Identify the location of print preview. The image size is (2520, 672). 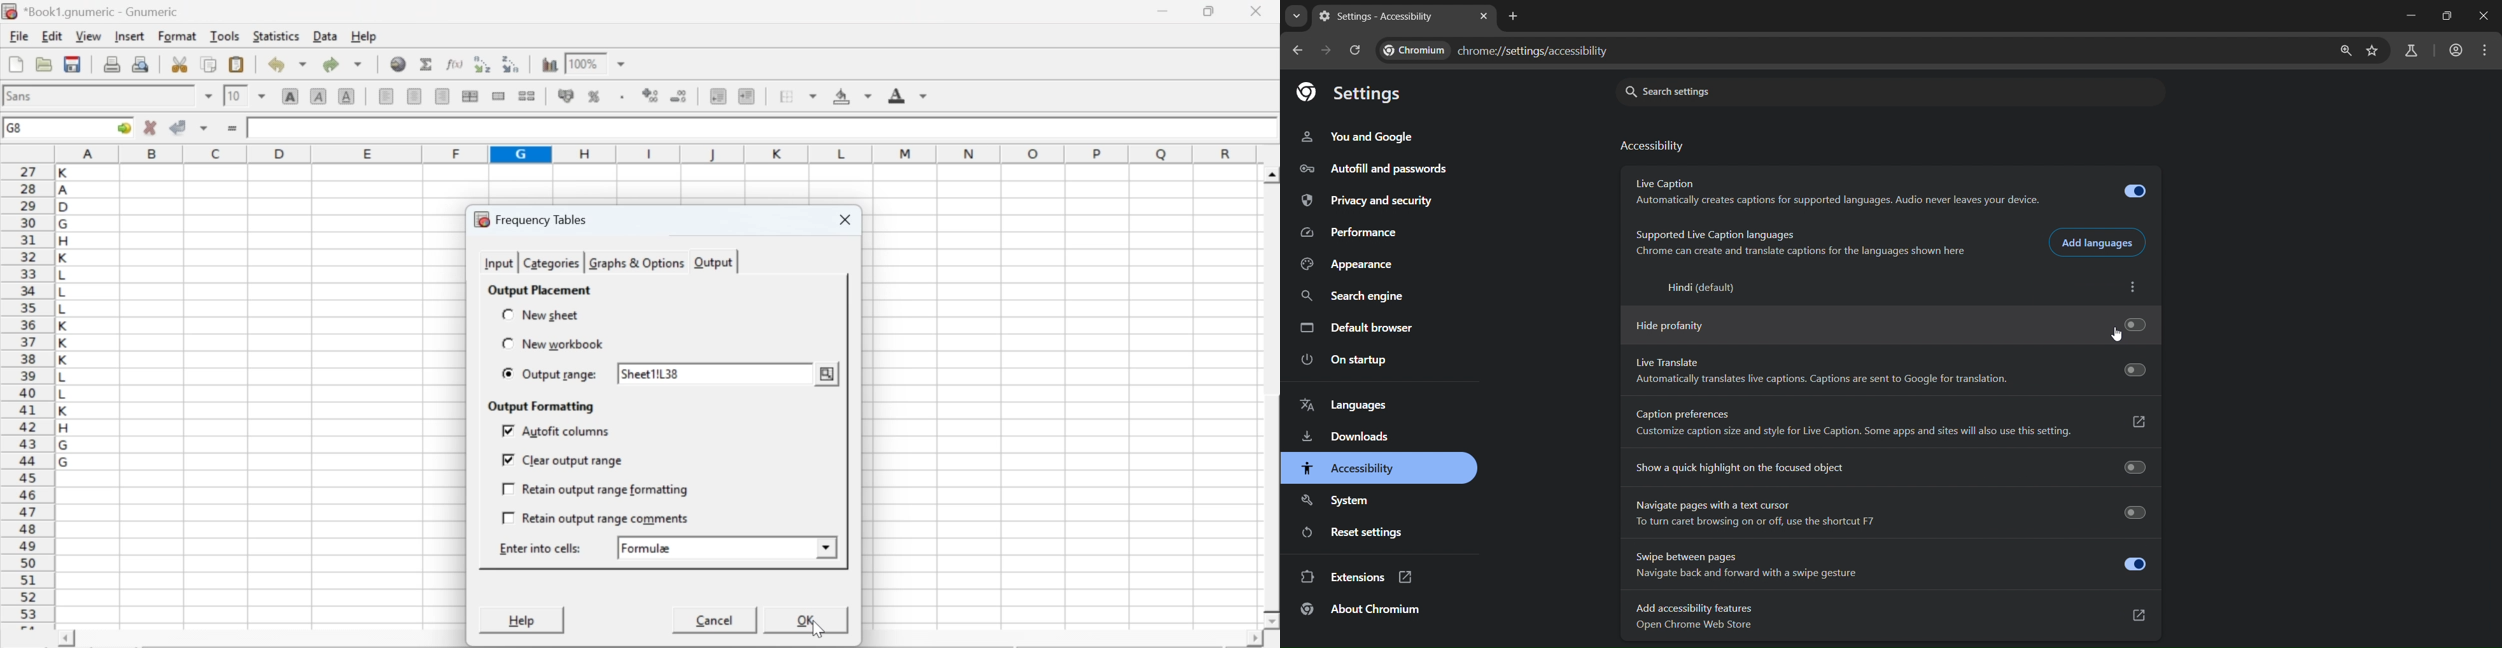
(141, 63).